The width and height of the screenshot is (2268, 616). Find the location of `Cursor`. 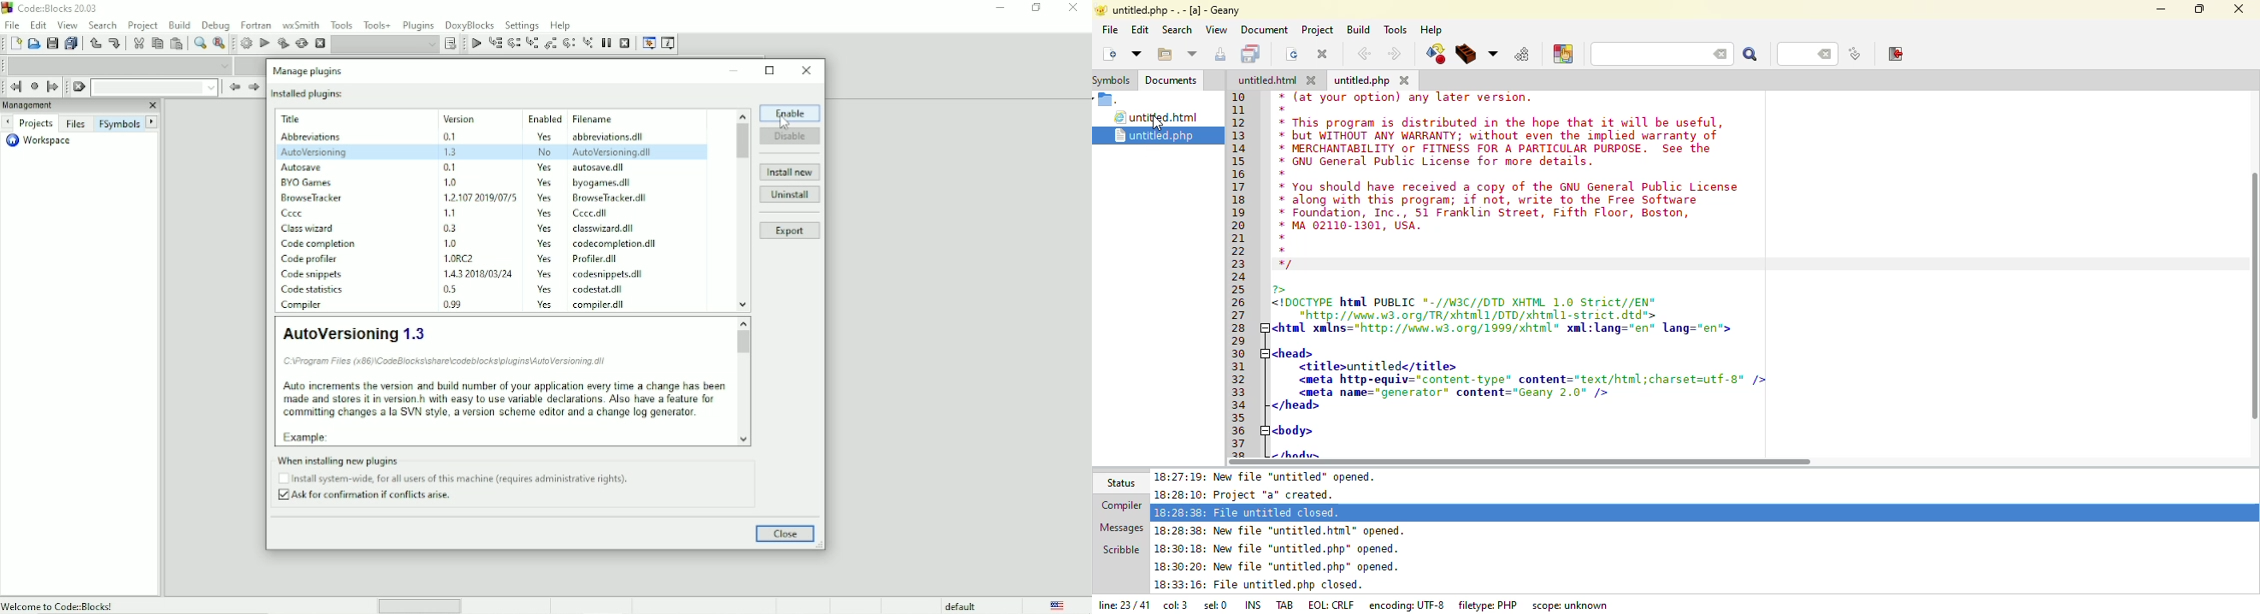

Cursor is located at coordinates (784, 122).